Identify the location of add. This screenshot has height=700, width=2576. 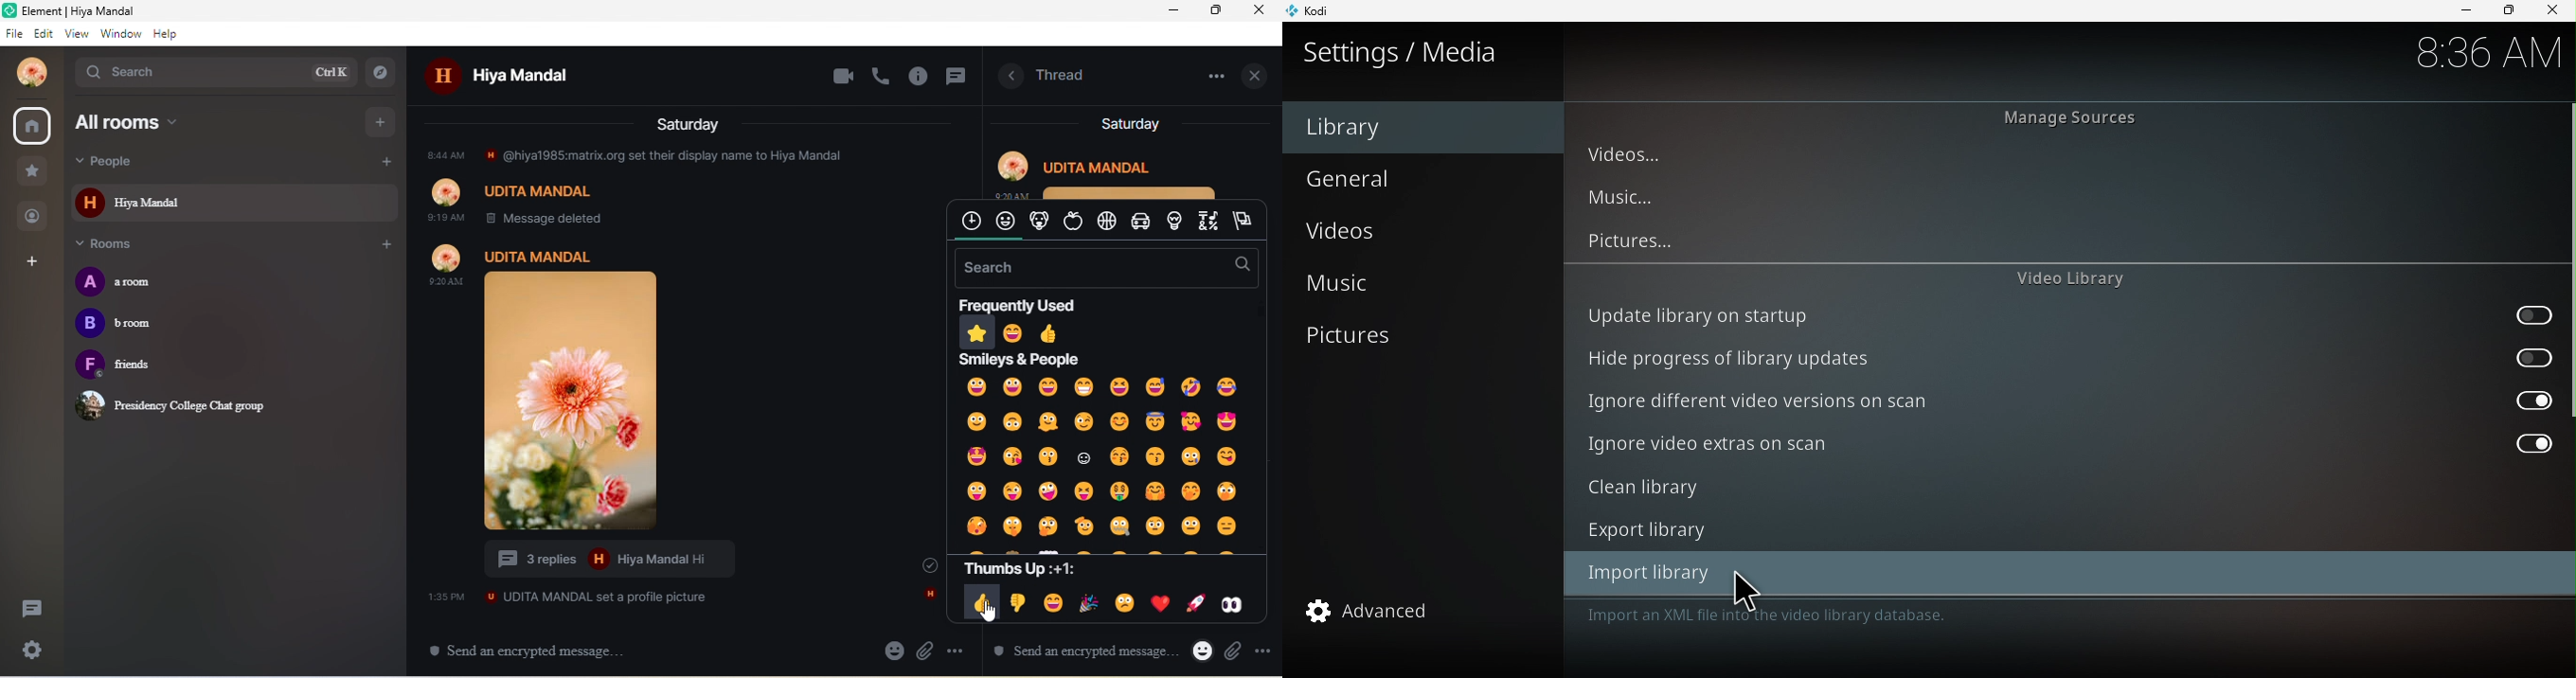
(382, 120).